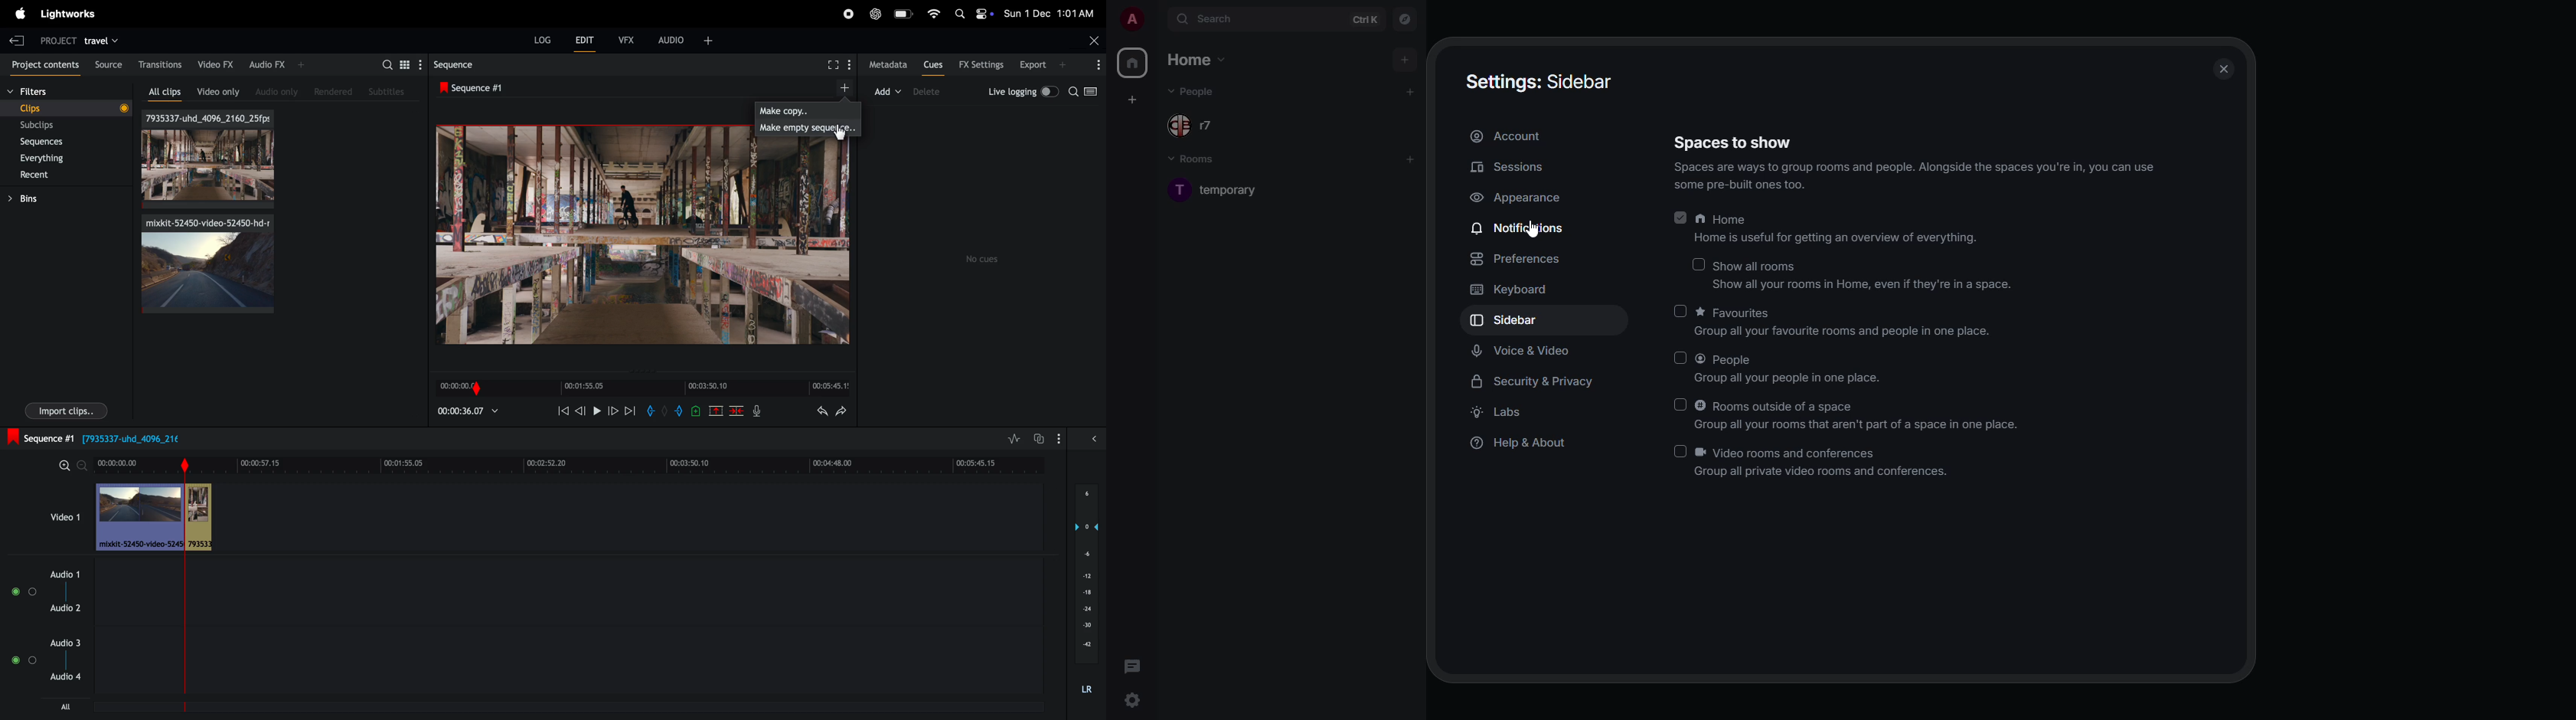 This screenshot has height=728, width=2576. What do you see at coordinates (277, 65) in the screenshot?
I see `audio fx` at bounding box center [277, 65].